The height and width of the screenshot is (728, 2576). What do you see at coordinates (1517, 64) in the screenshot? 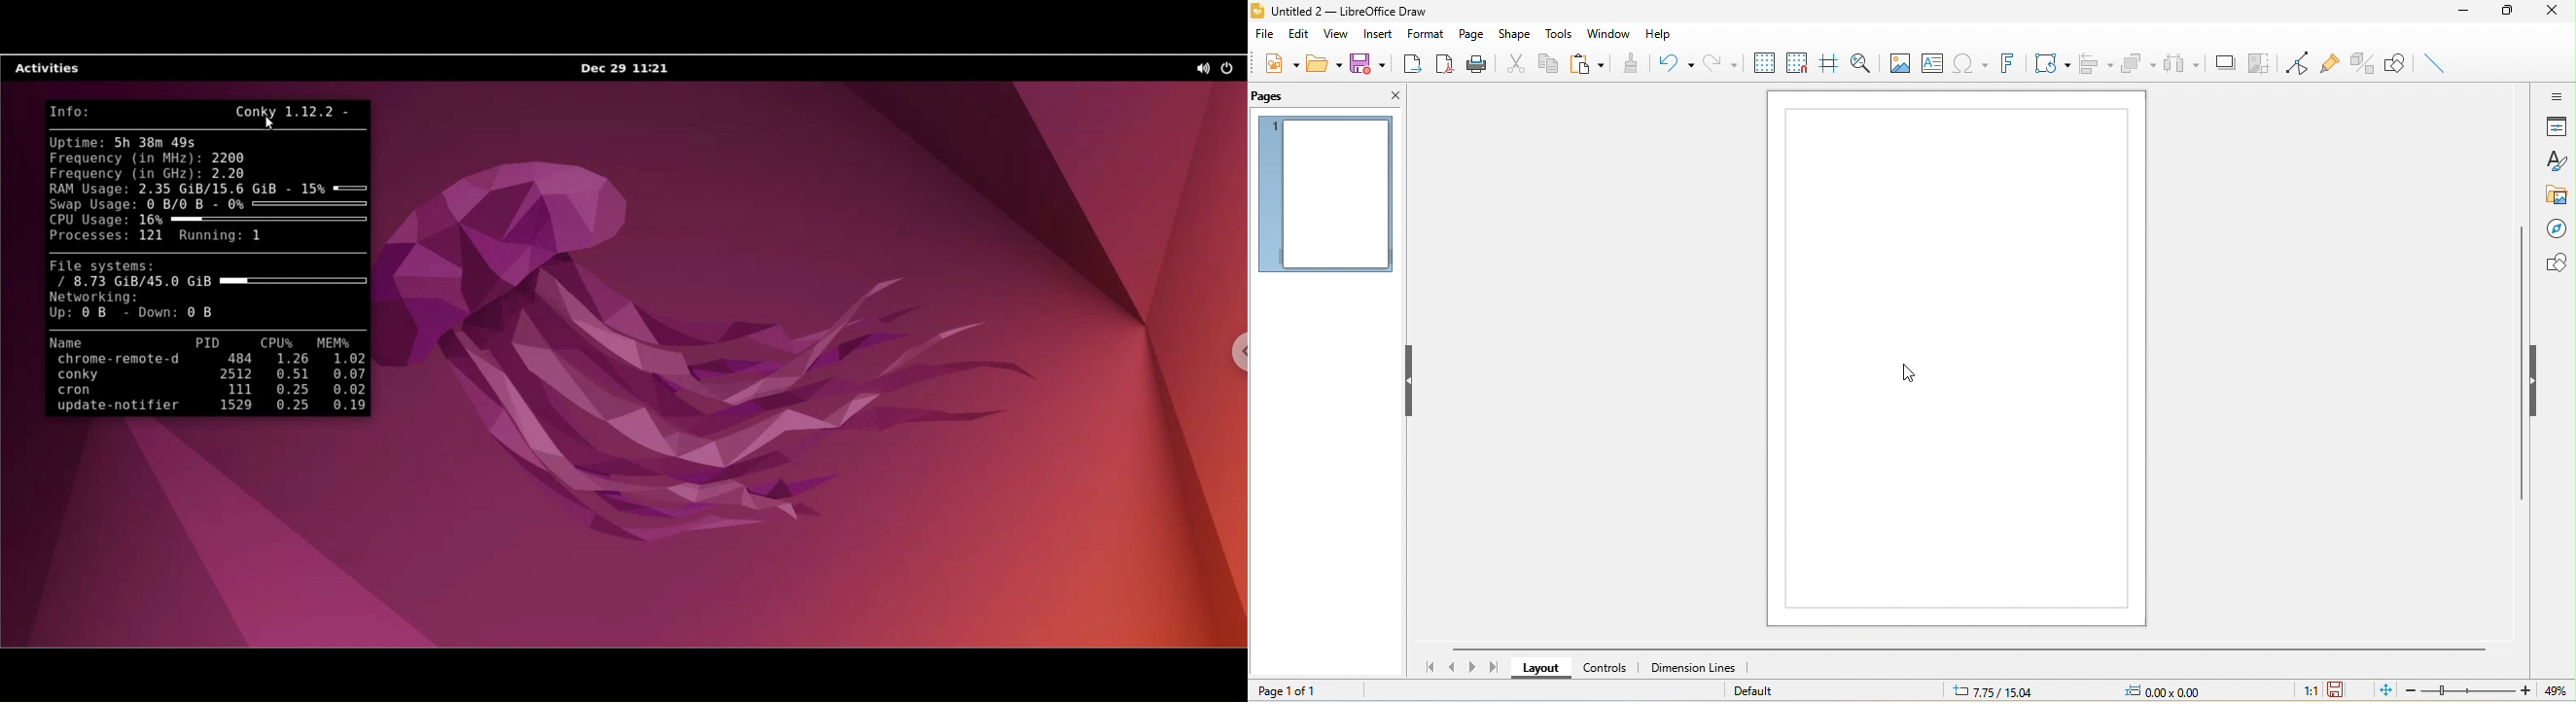
I see `cut` at bounding box center [1517, 64].